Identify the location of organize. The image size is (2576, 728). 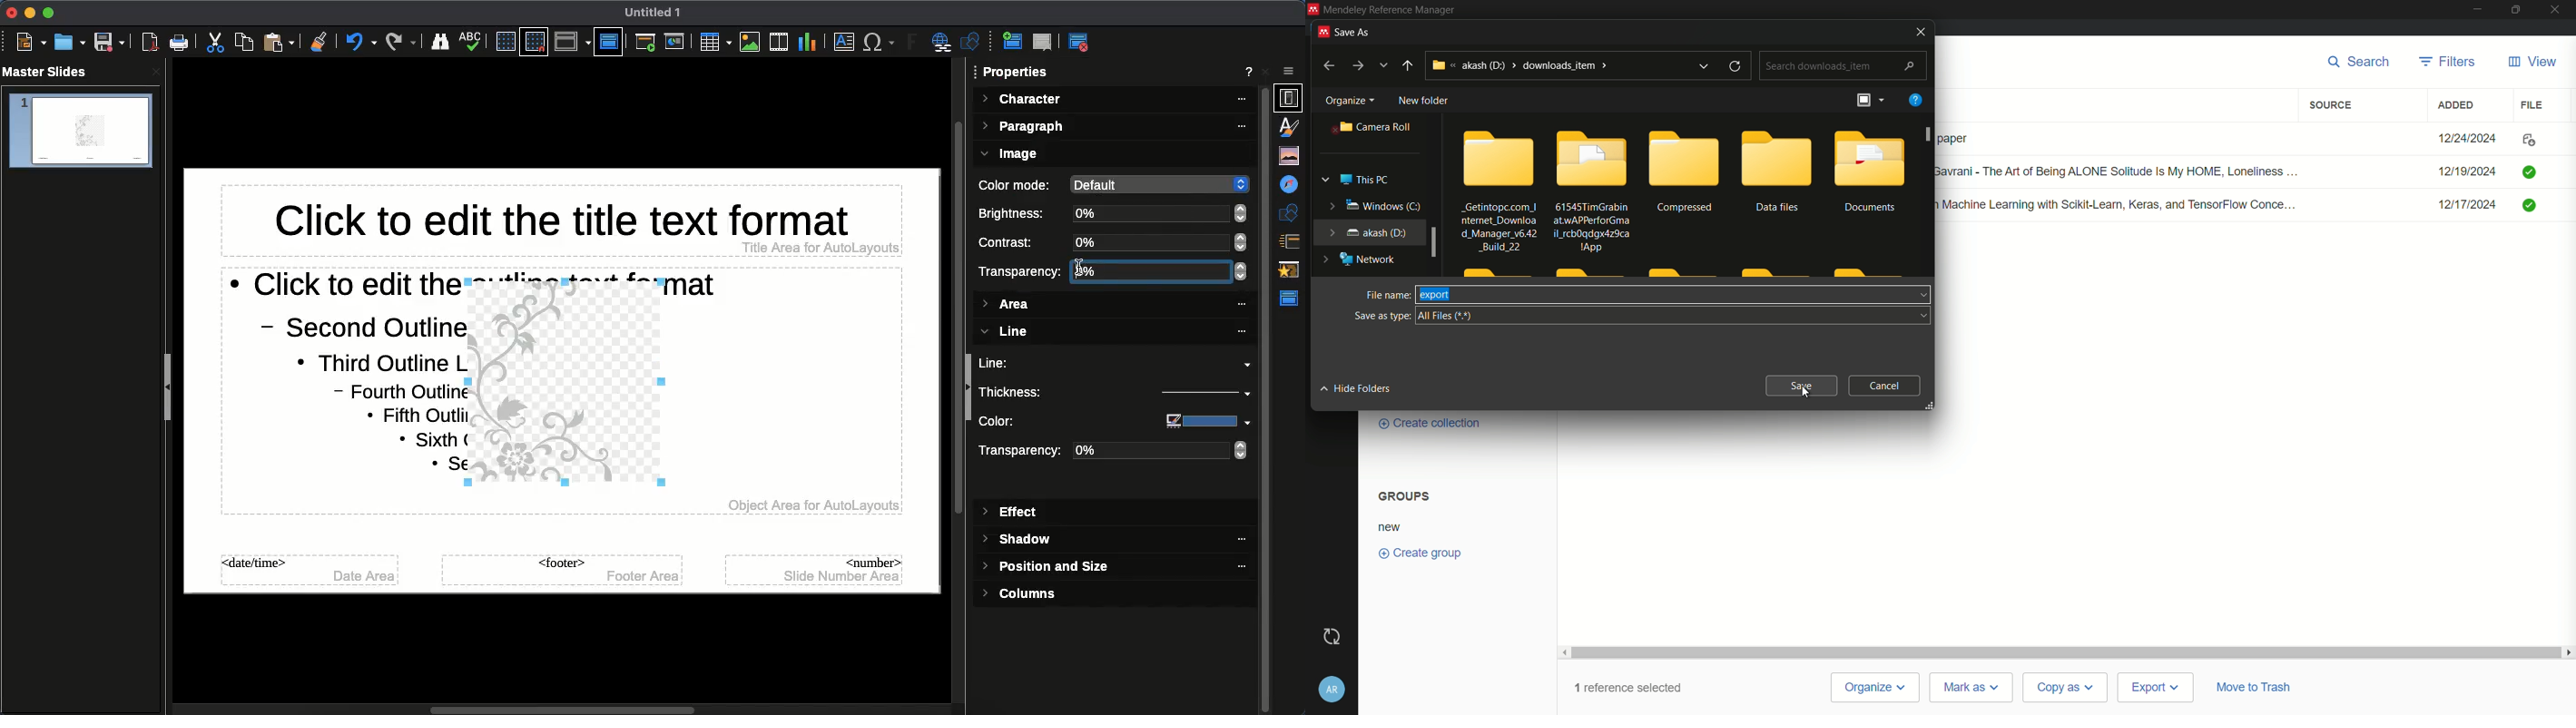
(1348, 101).